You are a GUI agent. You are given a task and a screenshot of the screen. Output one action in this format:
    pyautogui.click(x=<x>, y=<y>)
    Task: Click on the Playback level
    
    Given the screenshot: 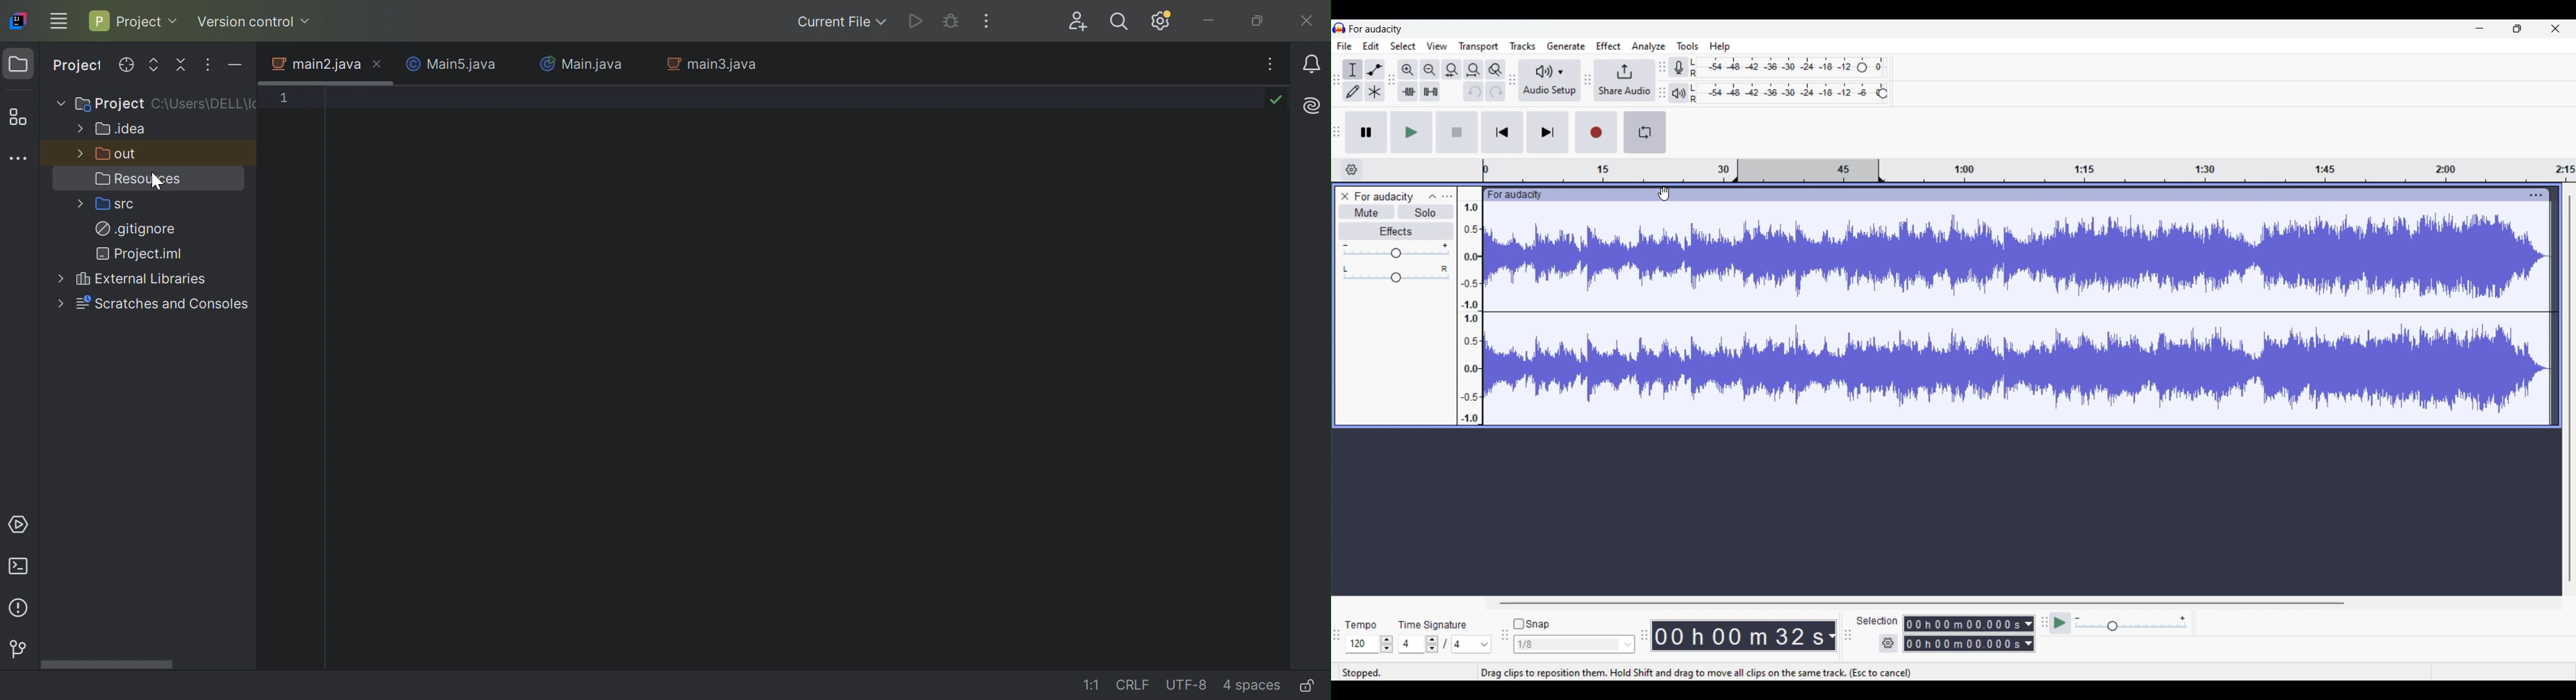 What is the action you would take?
    pyautogui.click(x=1783, y=93)
    